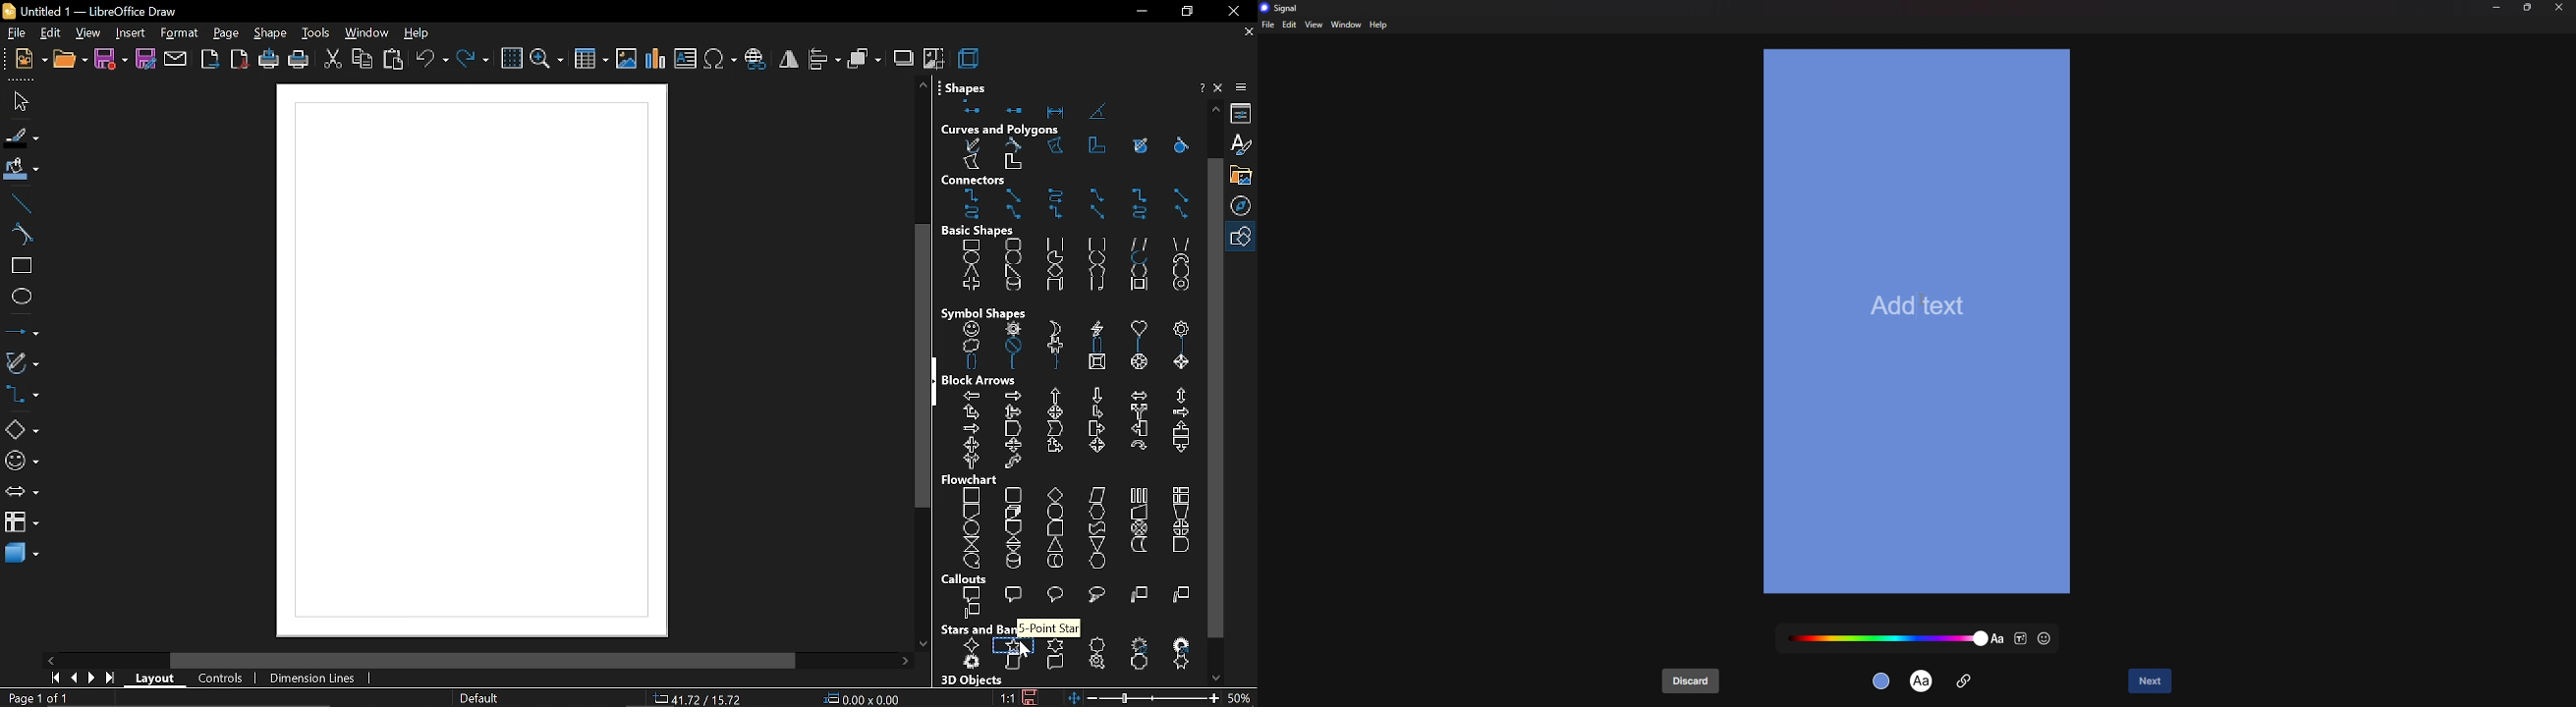  I want to click on callouts, so click(966, 578).